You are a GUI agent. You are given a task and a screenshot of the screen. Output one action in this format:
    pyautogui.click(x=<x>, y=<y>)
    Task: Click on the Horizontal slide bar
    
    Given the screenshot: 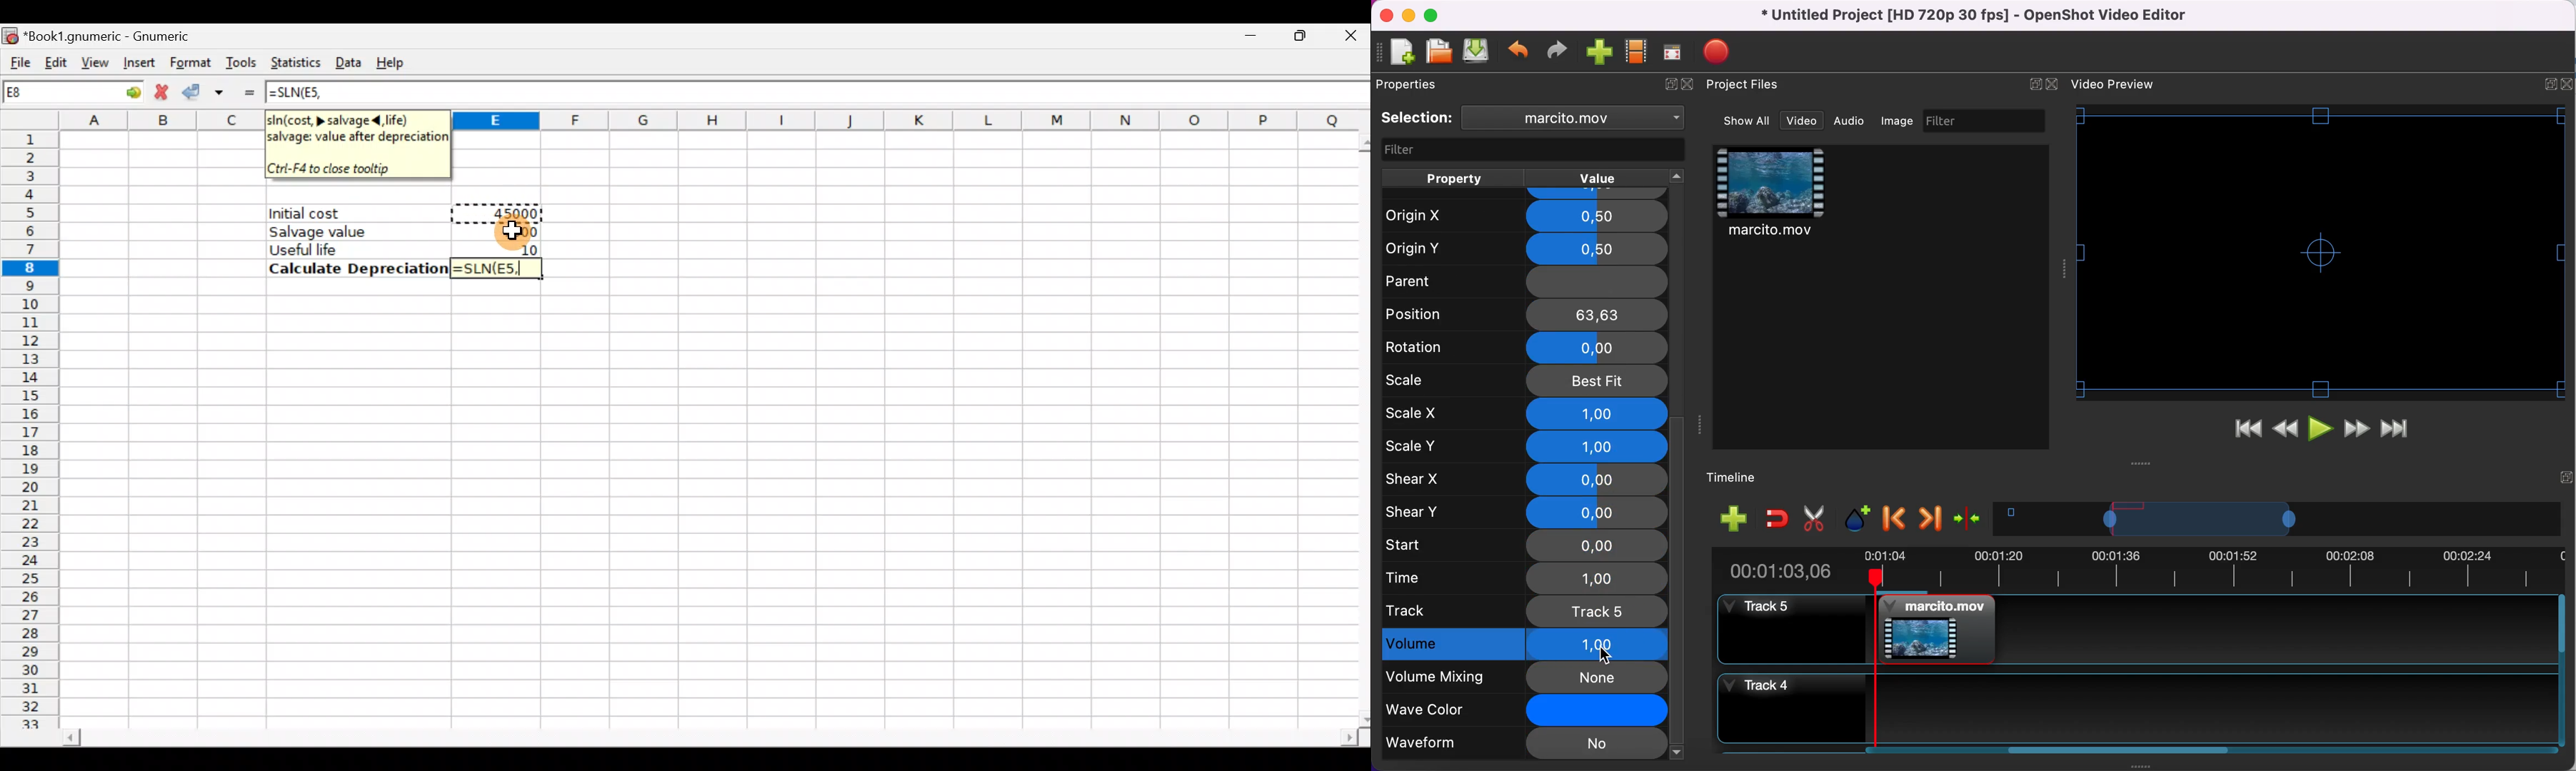 What is the action you would take?
    pyautogui.click(x=2120, y=750)
    